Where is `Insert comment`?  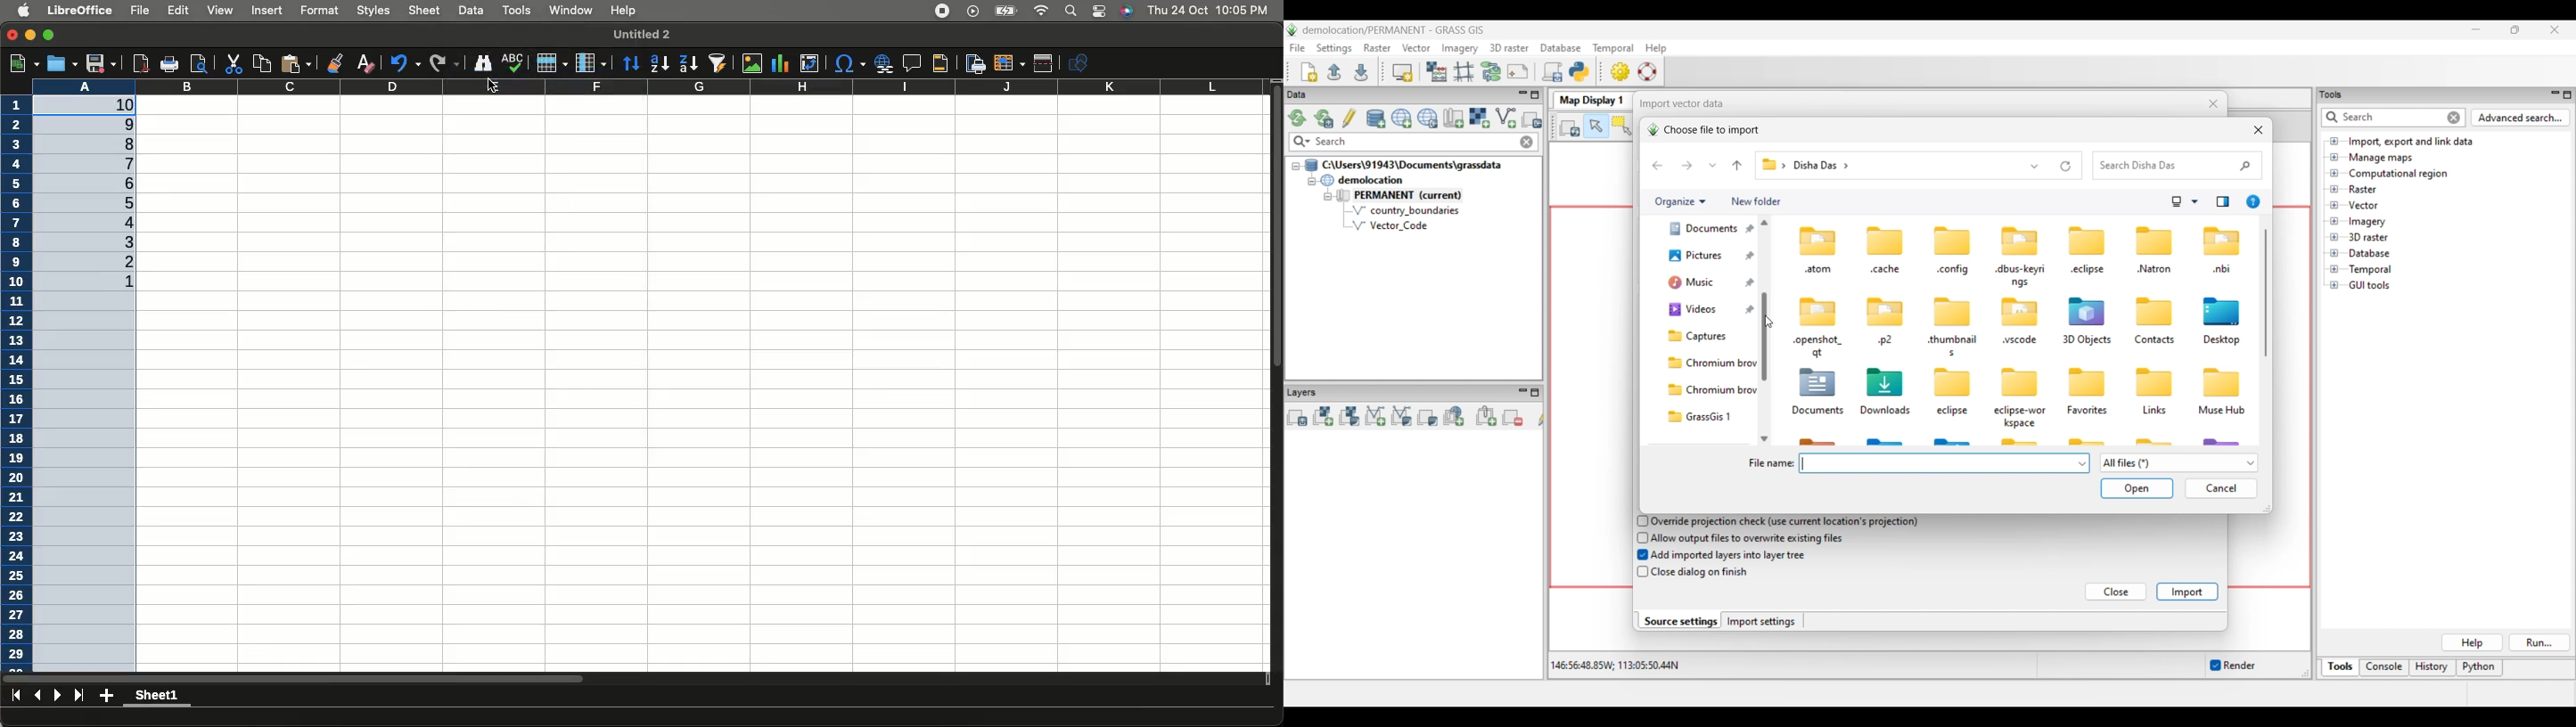 Insert comment is located at coordinates (908, 63).